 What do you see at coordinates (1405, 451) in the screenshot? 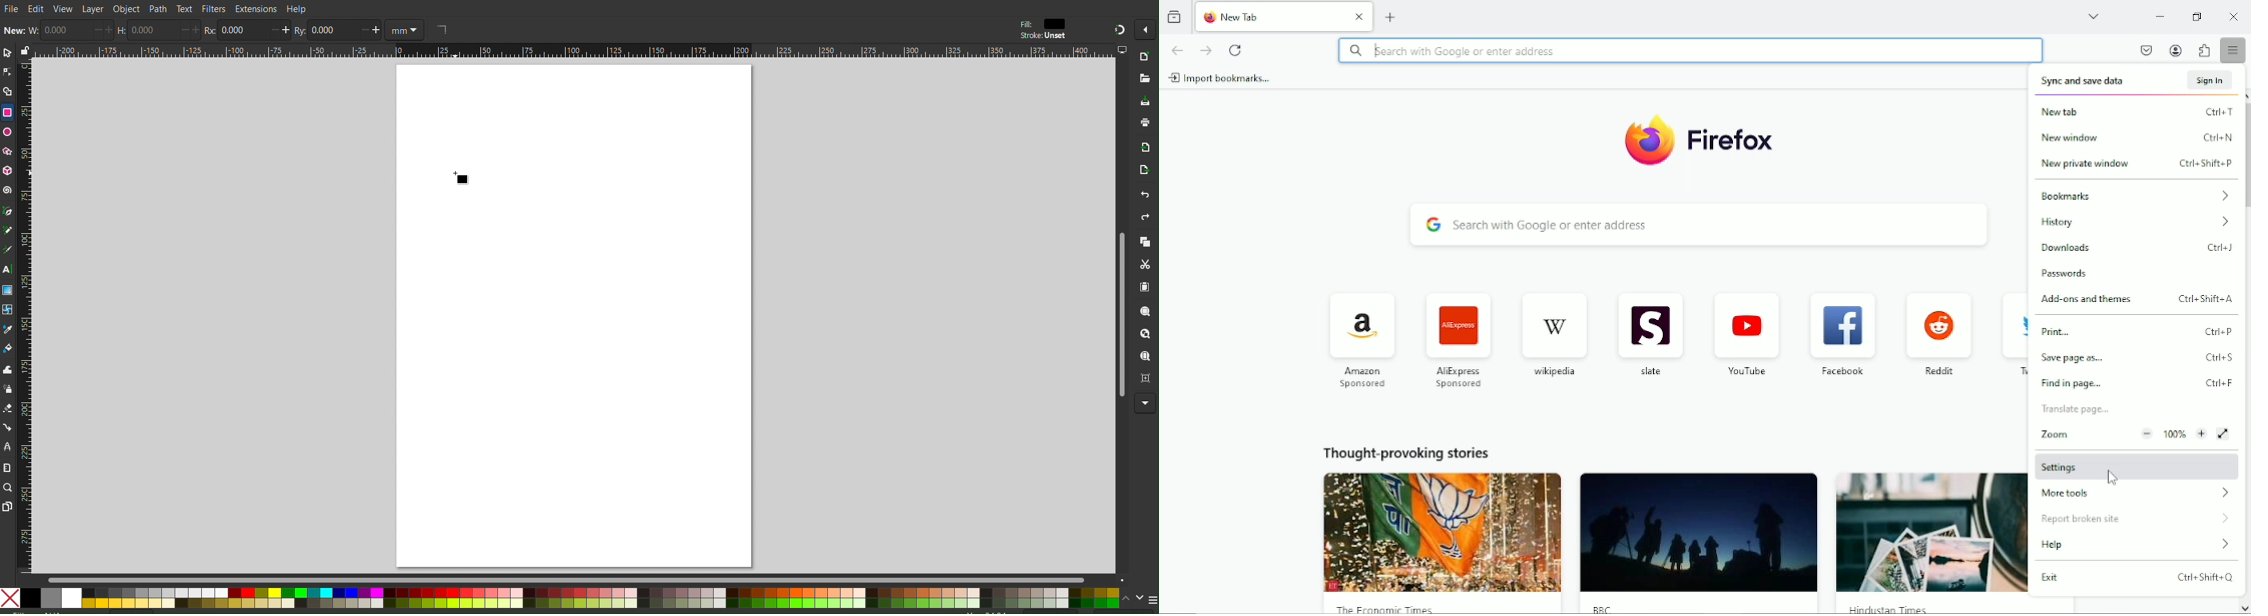
I see `Thought provoking stories` at bounding box center [1405, 451].